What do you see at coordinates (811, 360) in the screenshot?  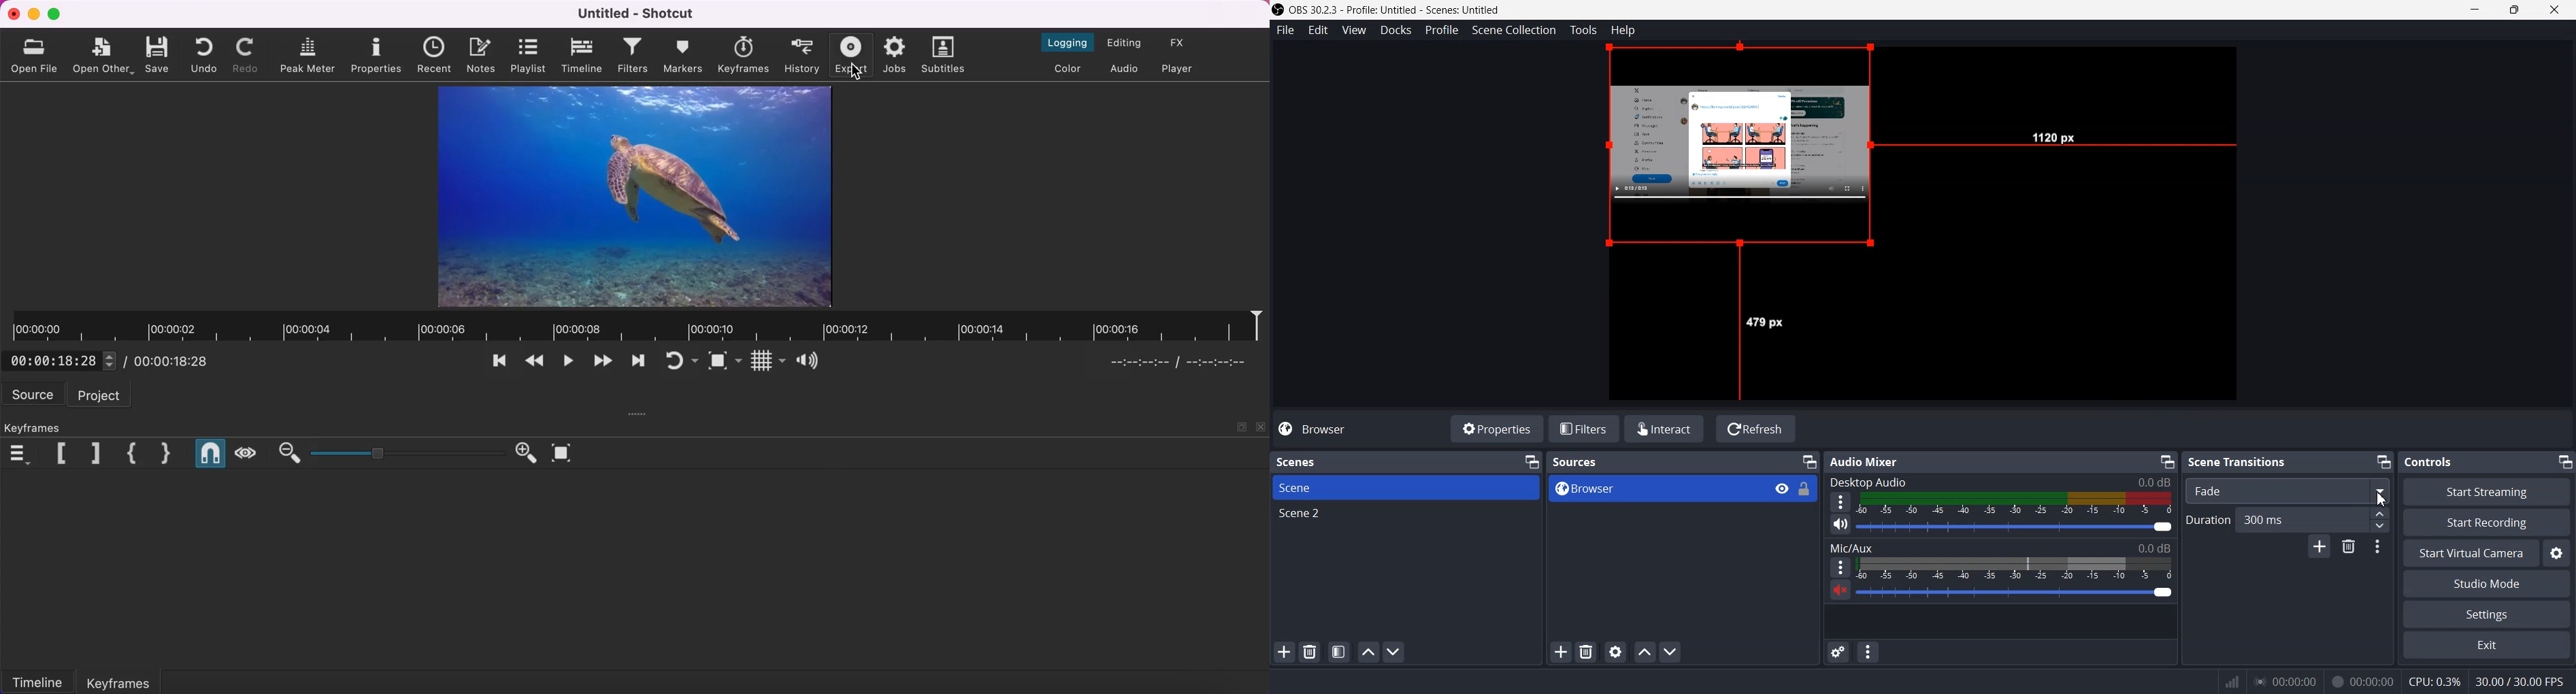 I see `show the volume control` at bounding box center [811, 360].